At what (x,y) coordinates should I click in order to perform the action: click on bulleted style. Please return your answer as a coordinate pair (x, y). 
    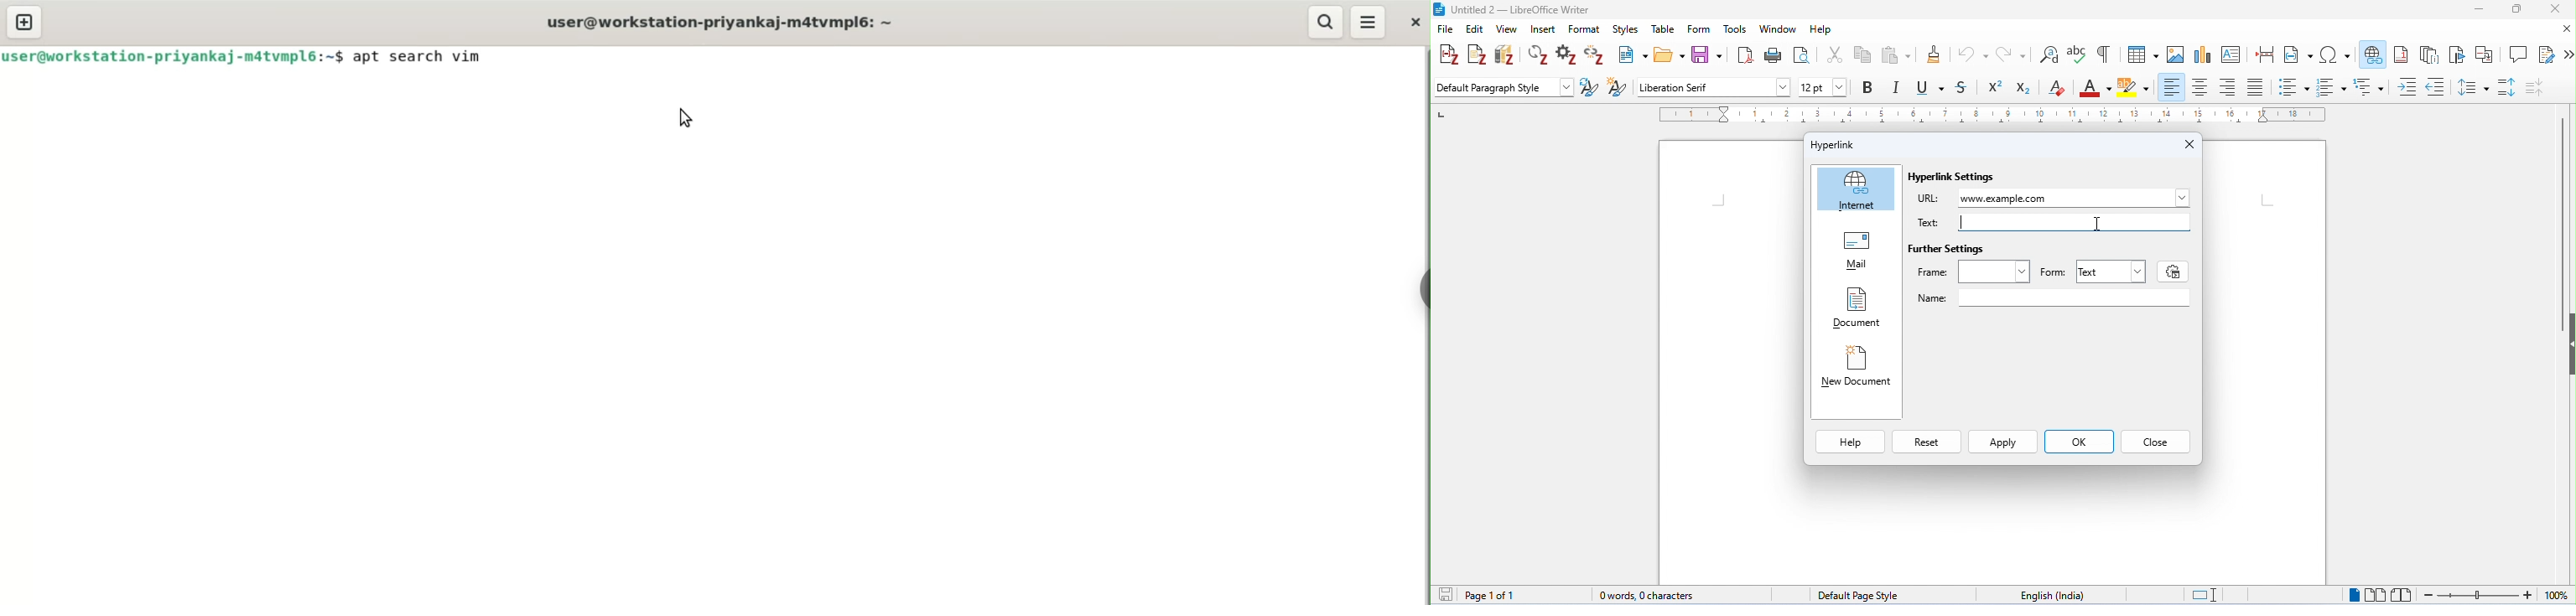
    Looking at the image, I should click on (2295, 88).